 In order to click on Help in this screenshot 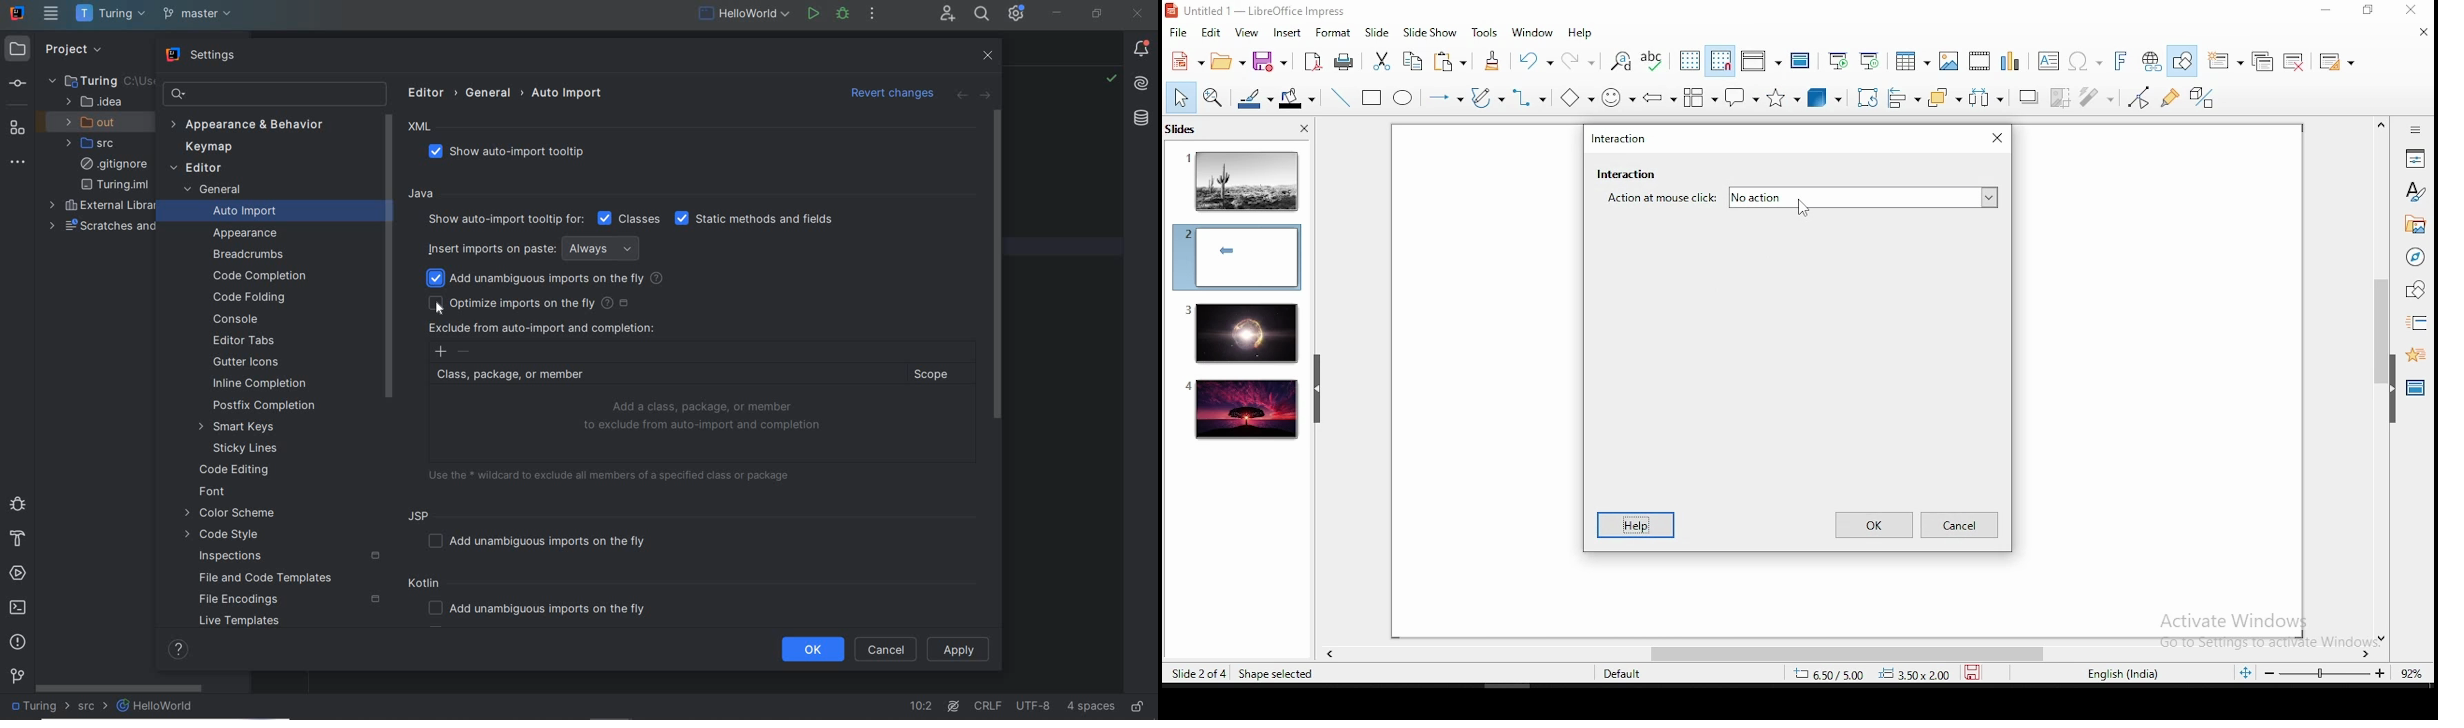, I will do `click(1634, 527)`.